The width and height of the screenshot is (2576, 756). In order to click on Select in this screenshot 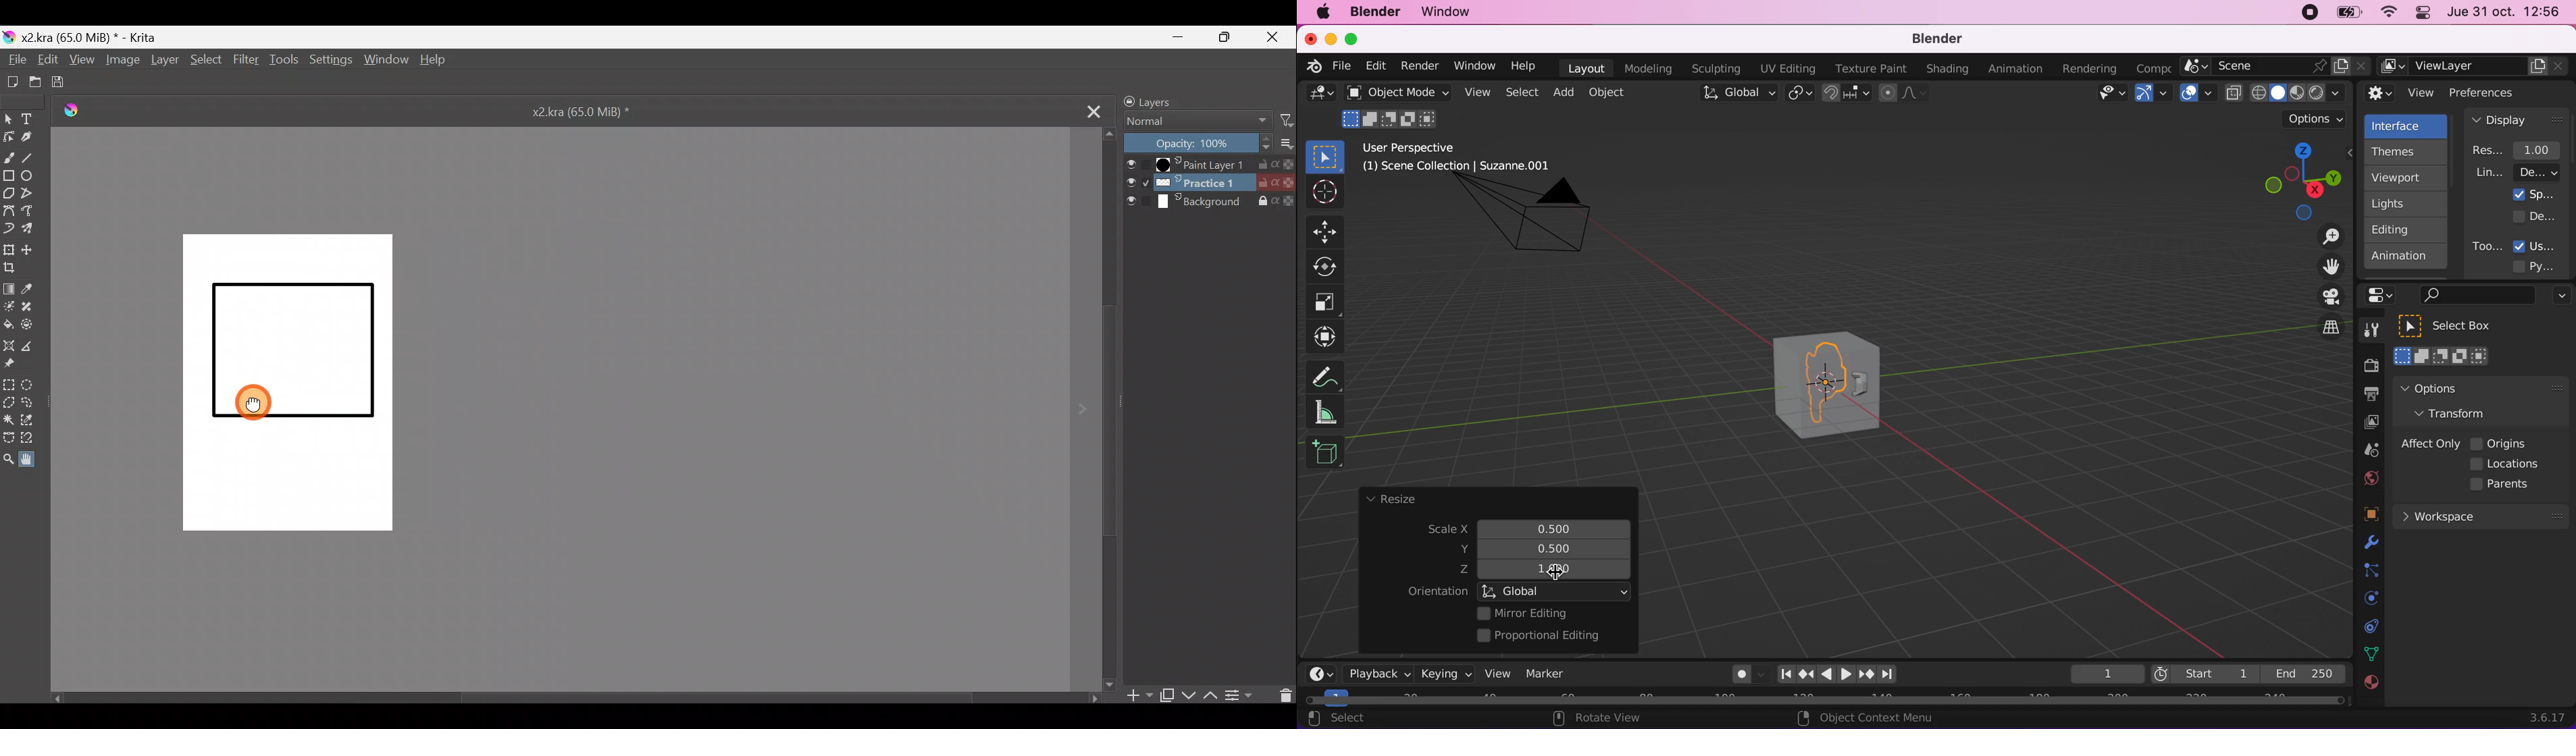, I will do `click(206, 63)`.